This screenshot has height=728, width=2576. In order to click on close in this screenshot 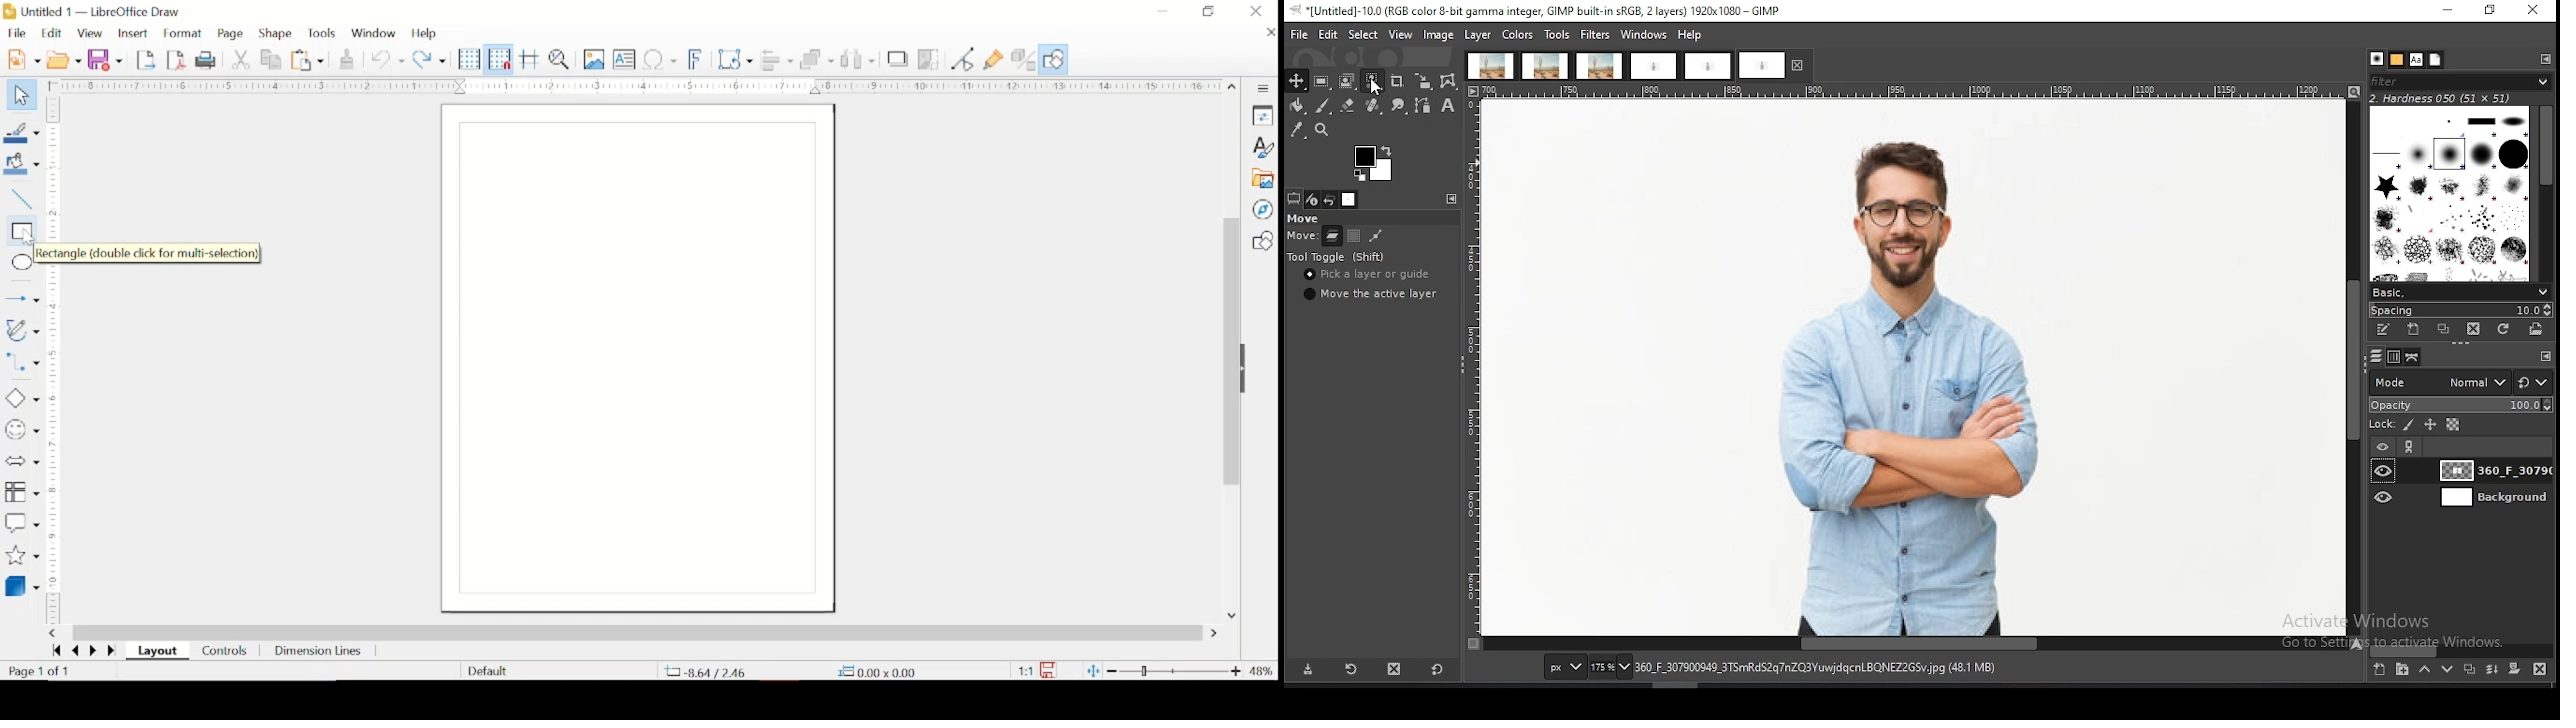, I will do `click(1268, 32)`.